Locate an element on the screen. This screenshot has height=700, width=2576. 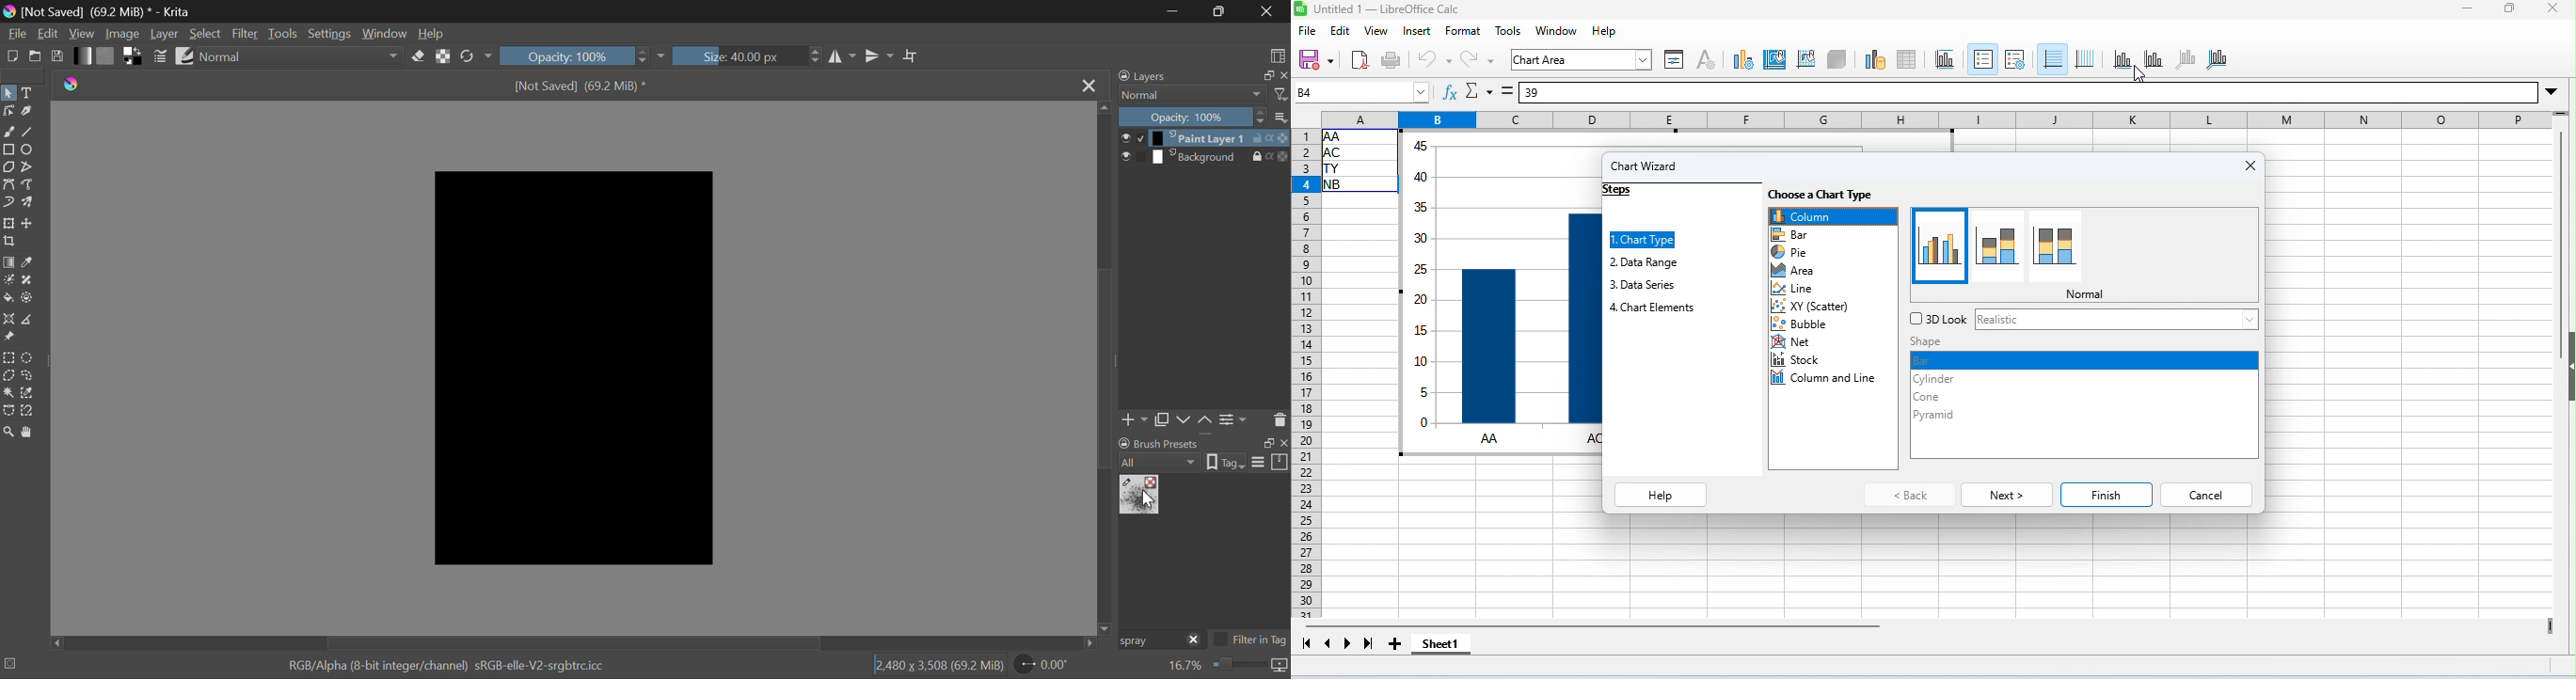
chart area is located at coordinates (1579, 58).